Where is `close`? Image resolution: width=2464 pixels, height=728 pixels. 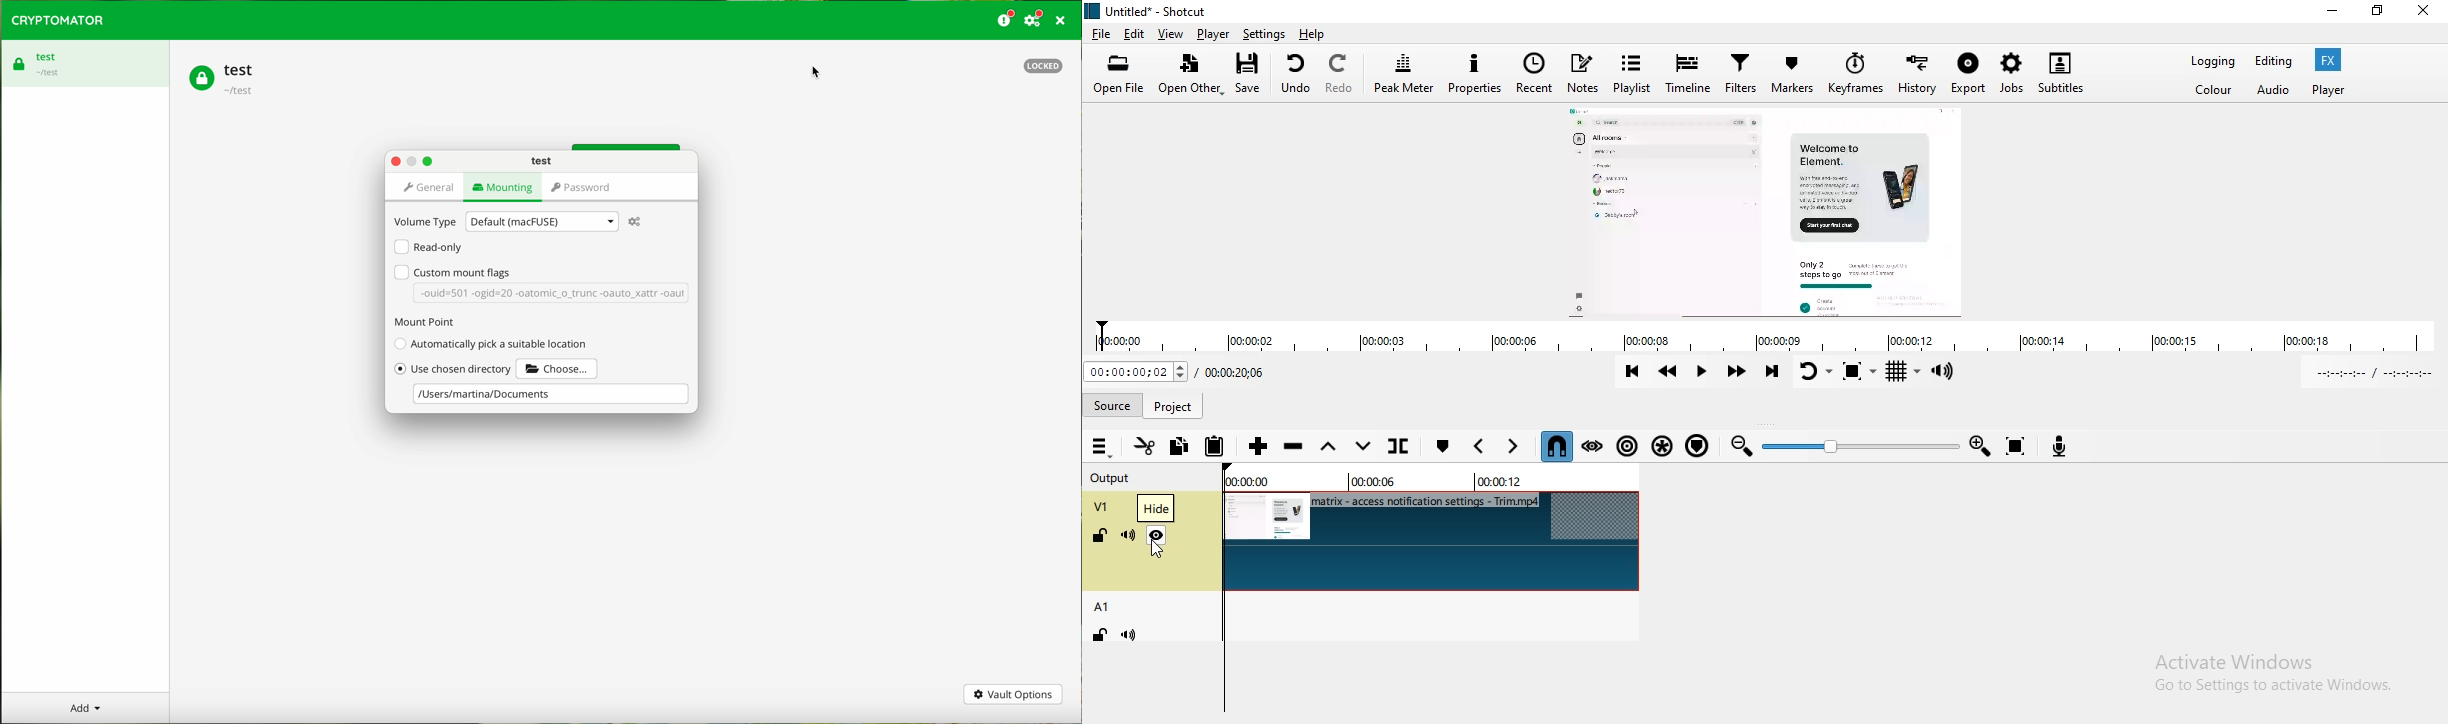
close is located at coordinates (2430, 13).